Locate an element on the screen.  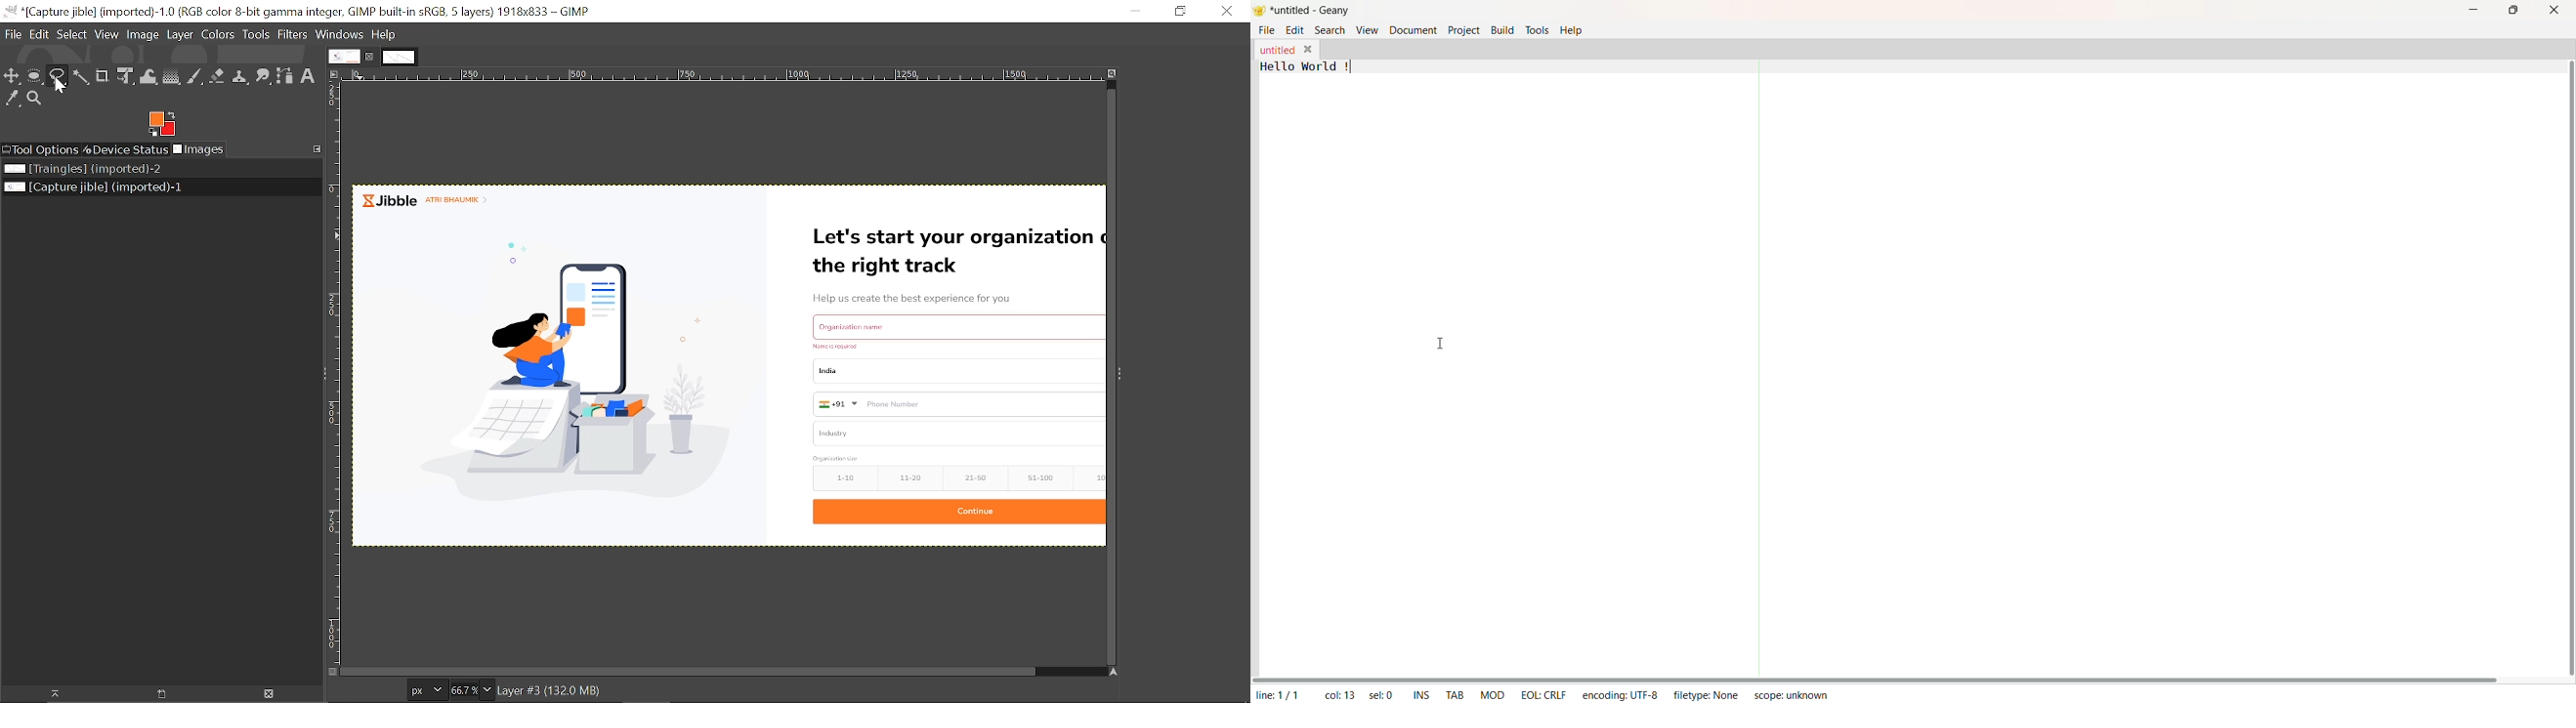
Access the image menu is located at coordinates (336, 75).